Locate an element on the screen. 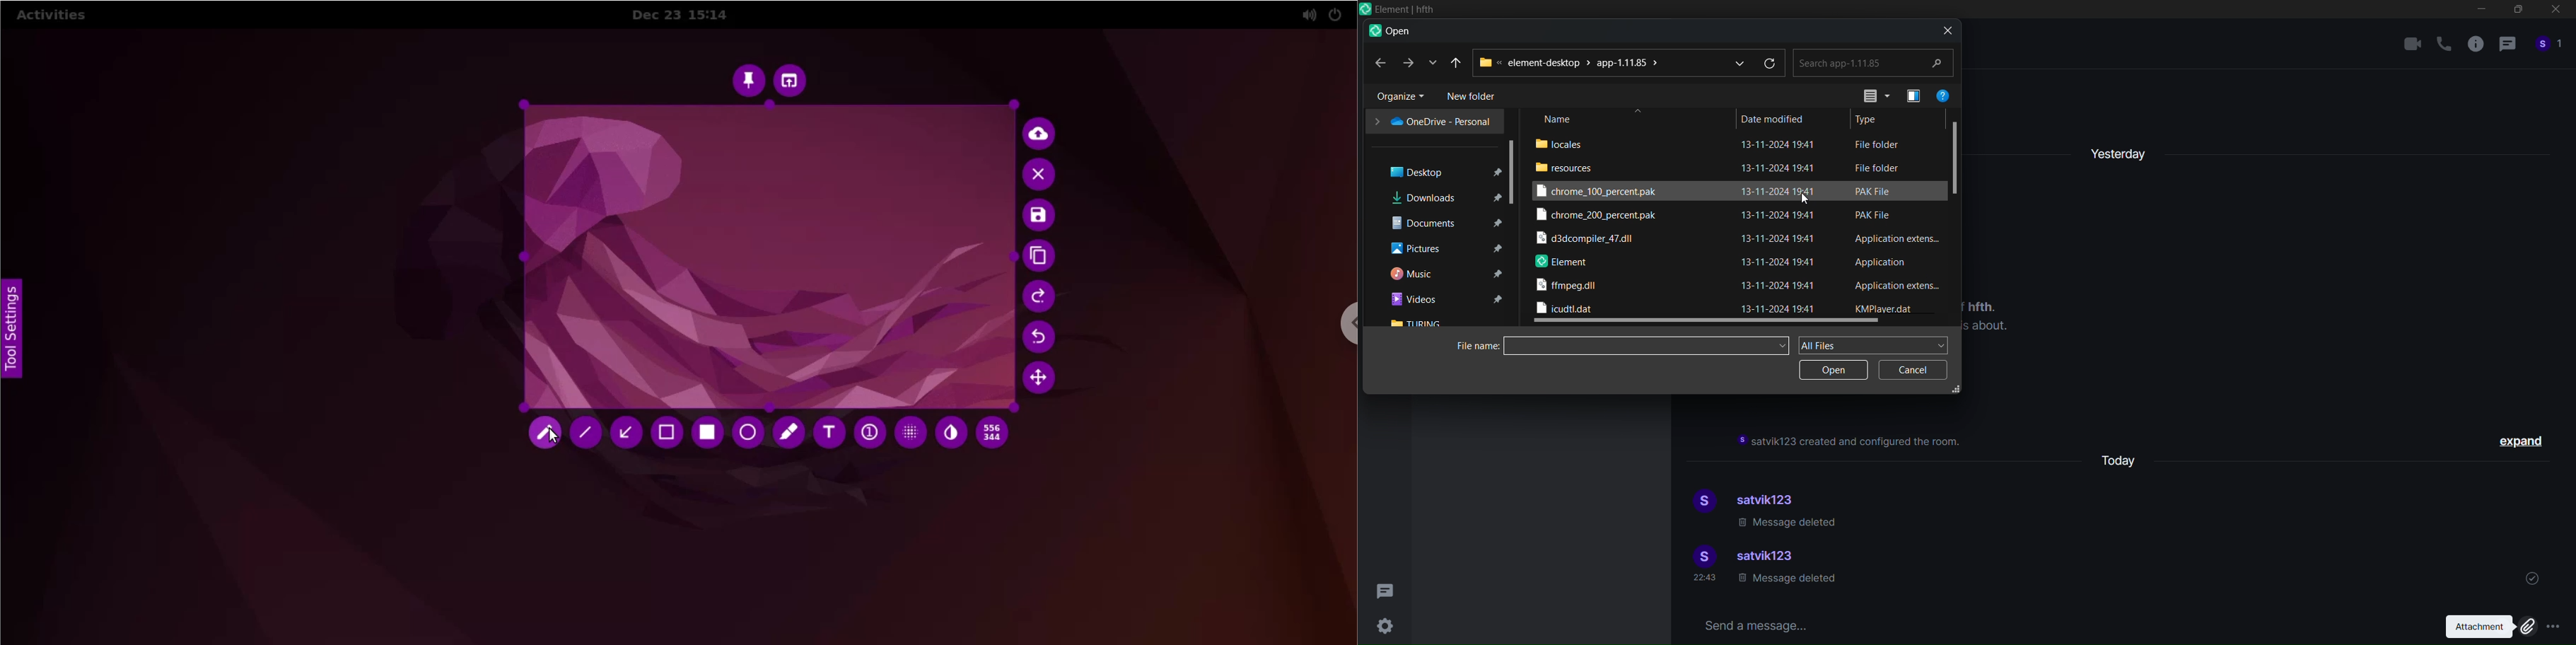 This screenshot has height=672, width=2576. horizontal scroll bar is located at coordinates (1707, 322).